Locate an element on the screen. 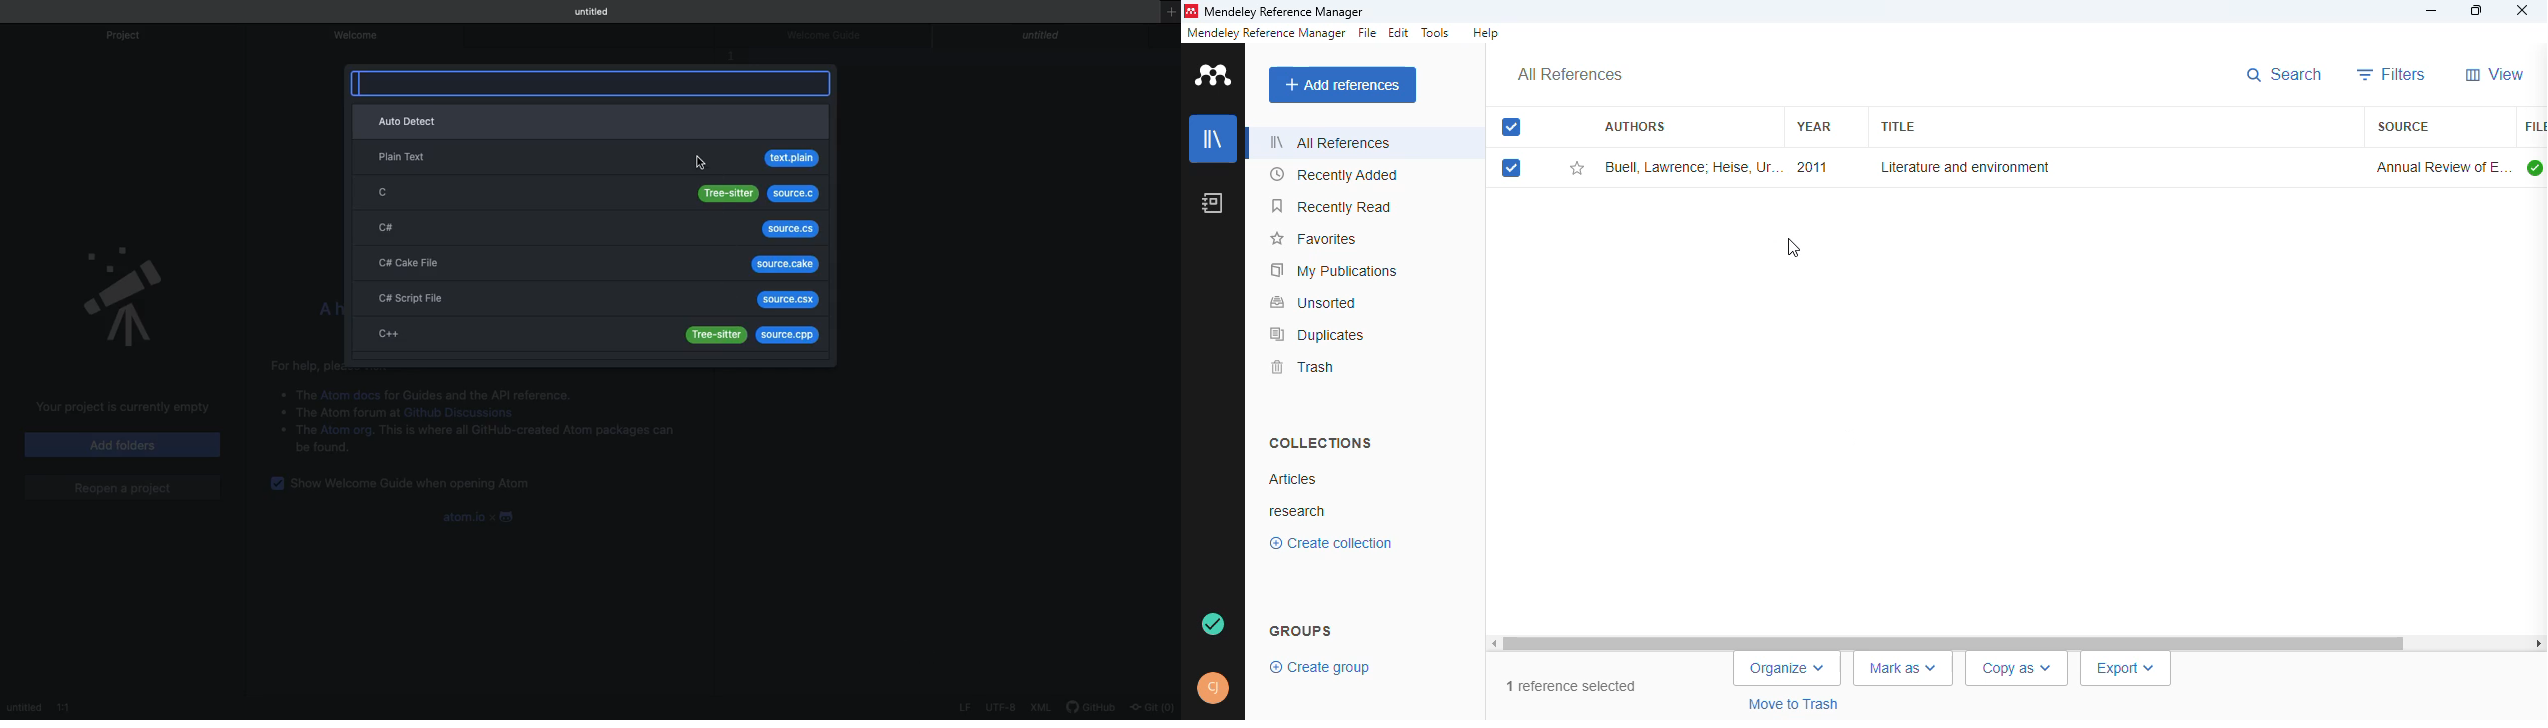 This screenshot has width=2548, height=728. Atom docs Link is located at coordinates (351, 393).